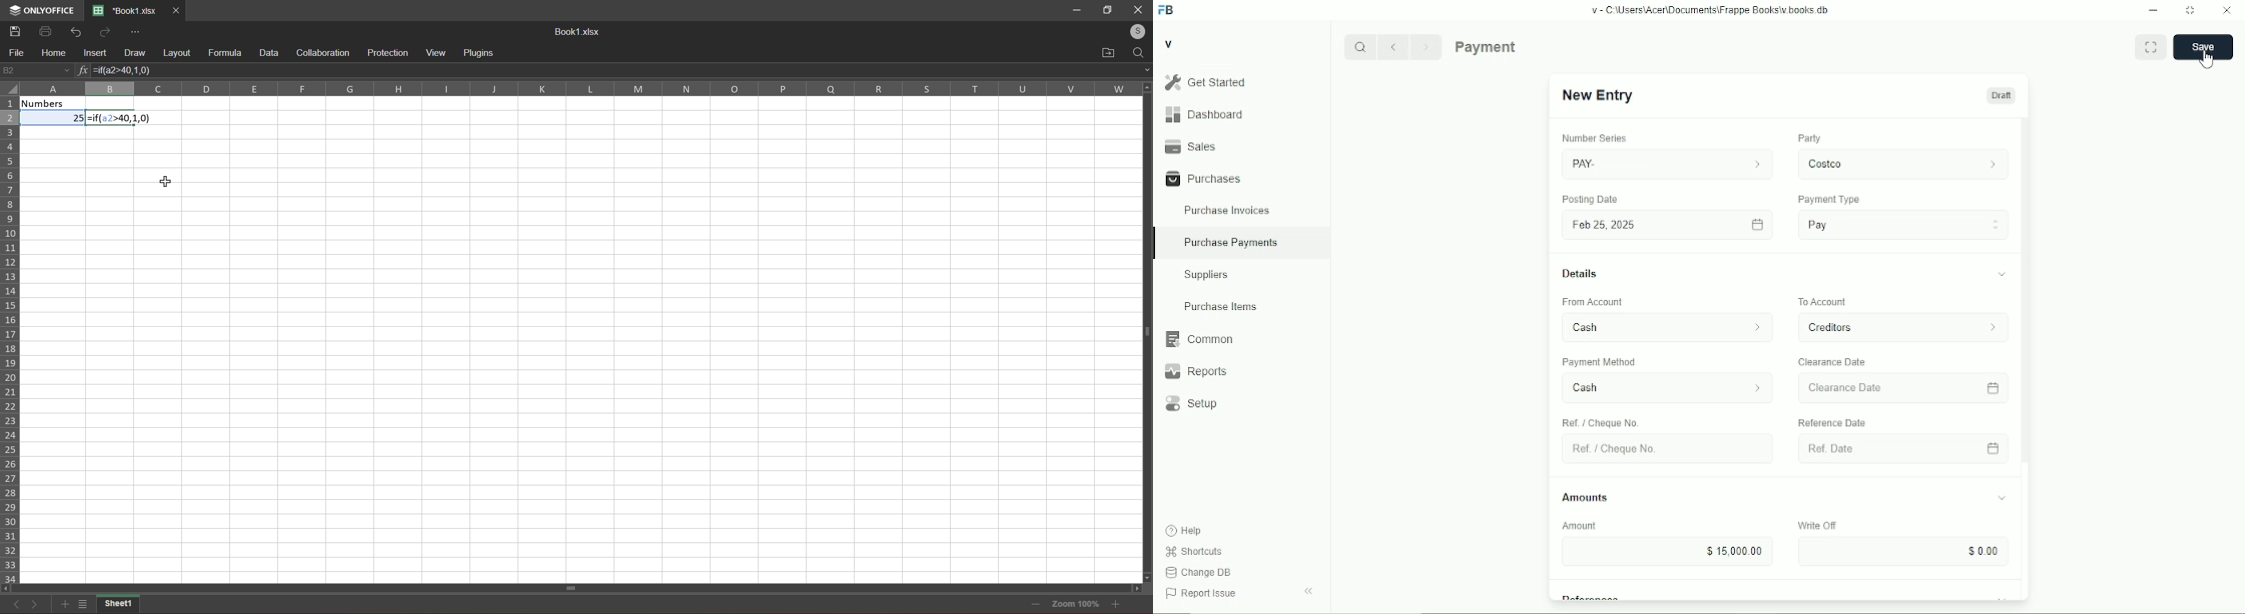 Image resolution: width=2268 pixels, height=616 pixels. Describe the element at coordinates (1603, 422) in the screenshot. I see `Ref / Cheque No.` at that location.